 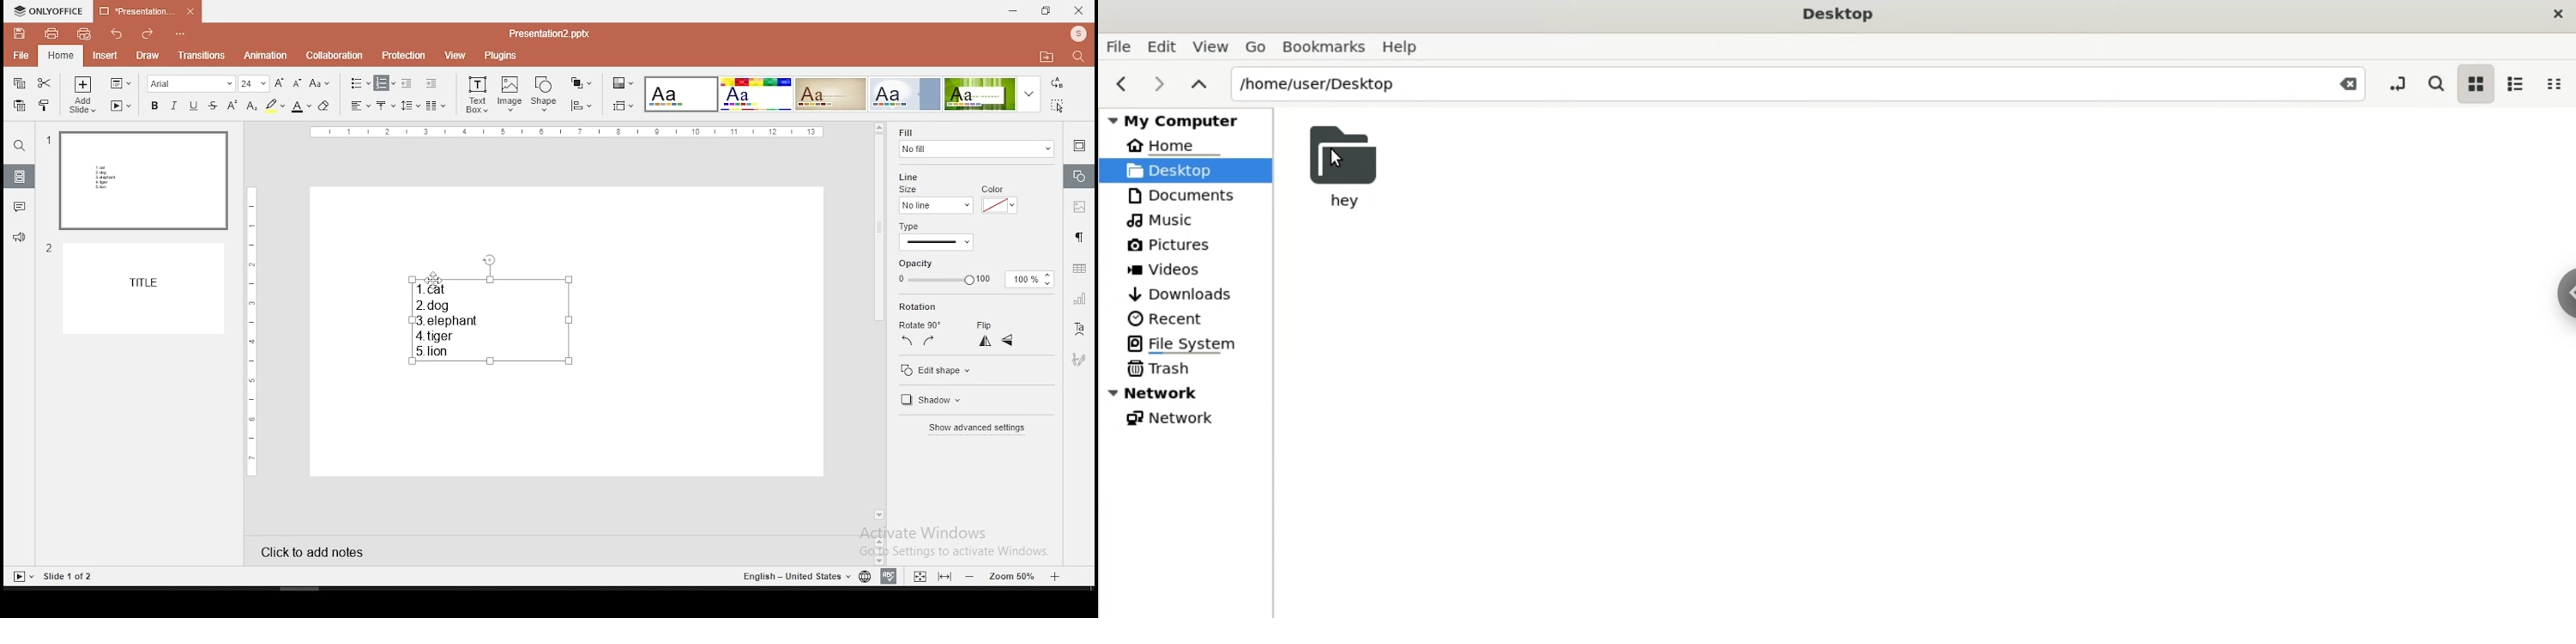 What do you see at coordinates (18, 146) in the screenshot?
I see `find` at bounding box center [18, 146].